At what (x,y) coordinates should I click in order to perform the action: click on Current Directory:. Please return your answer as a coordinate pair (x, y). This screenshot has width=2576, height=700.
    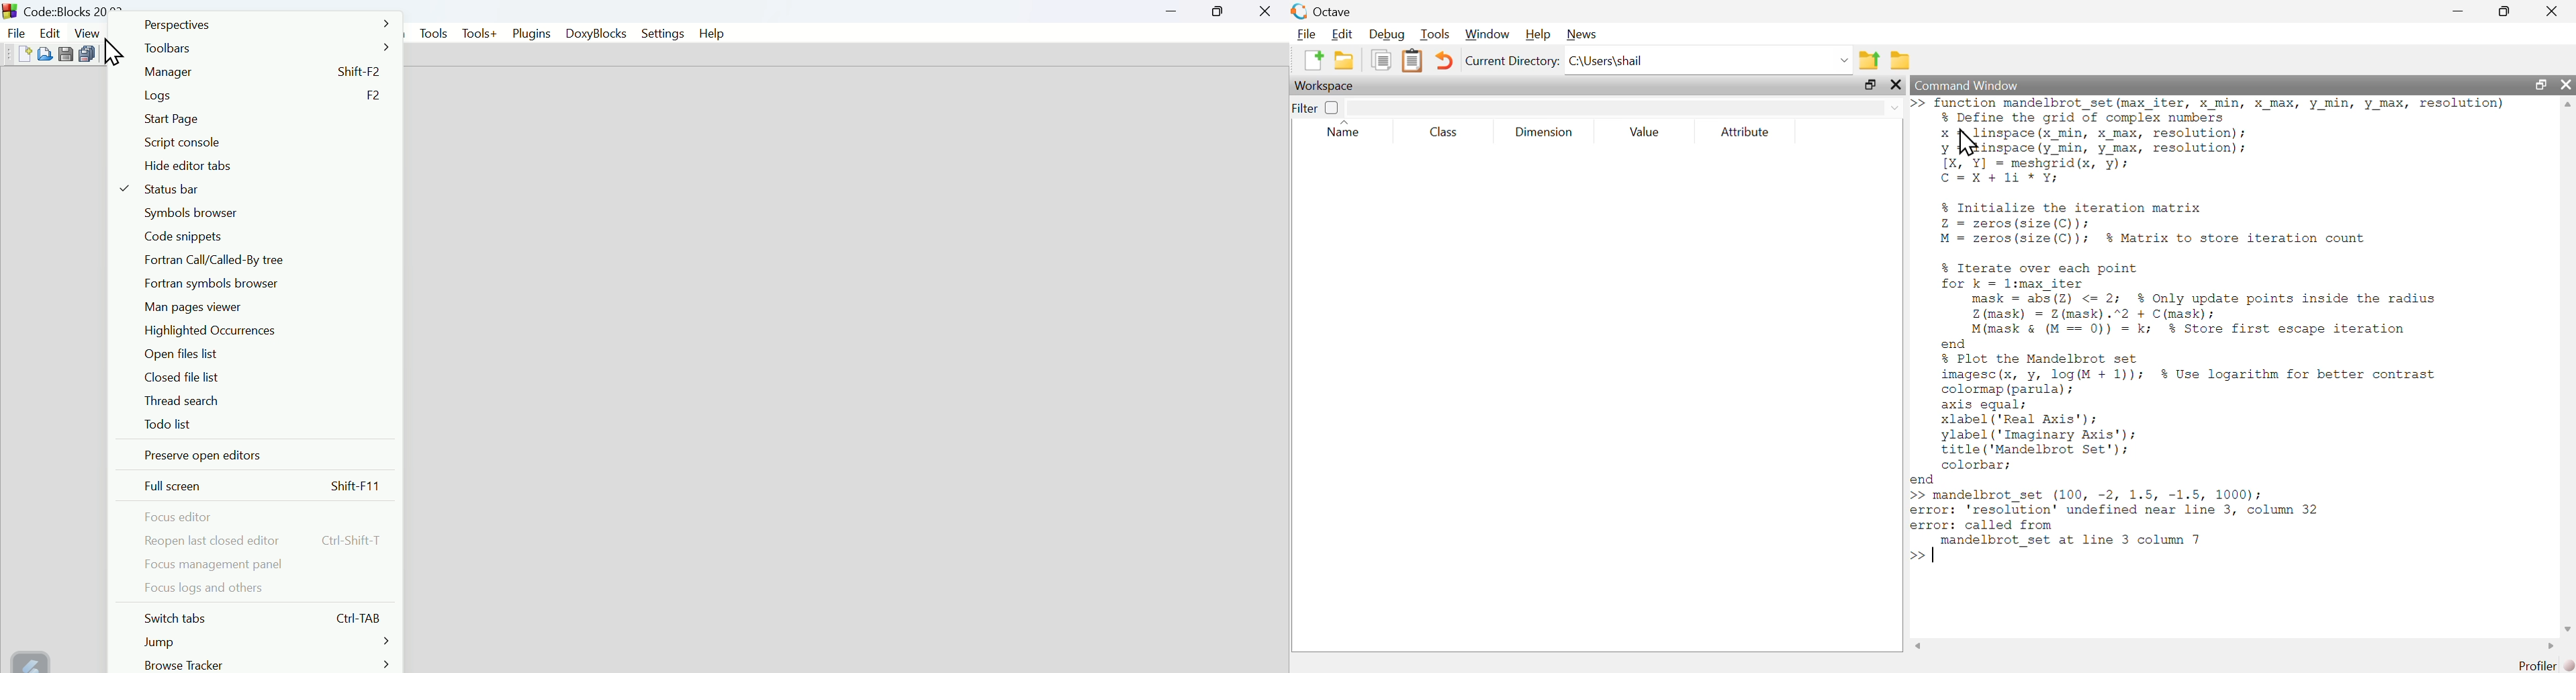
    Looking at the image, I should click on (1512, 62).